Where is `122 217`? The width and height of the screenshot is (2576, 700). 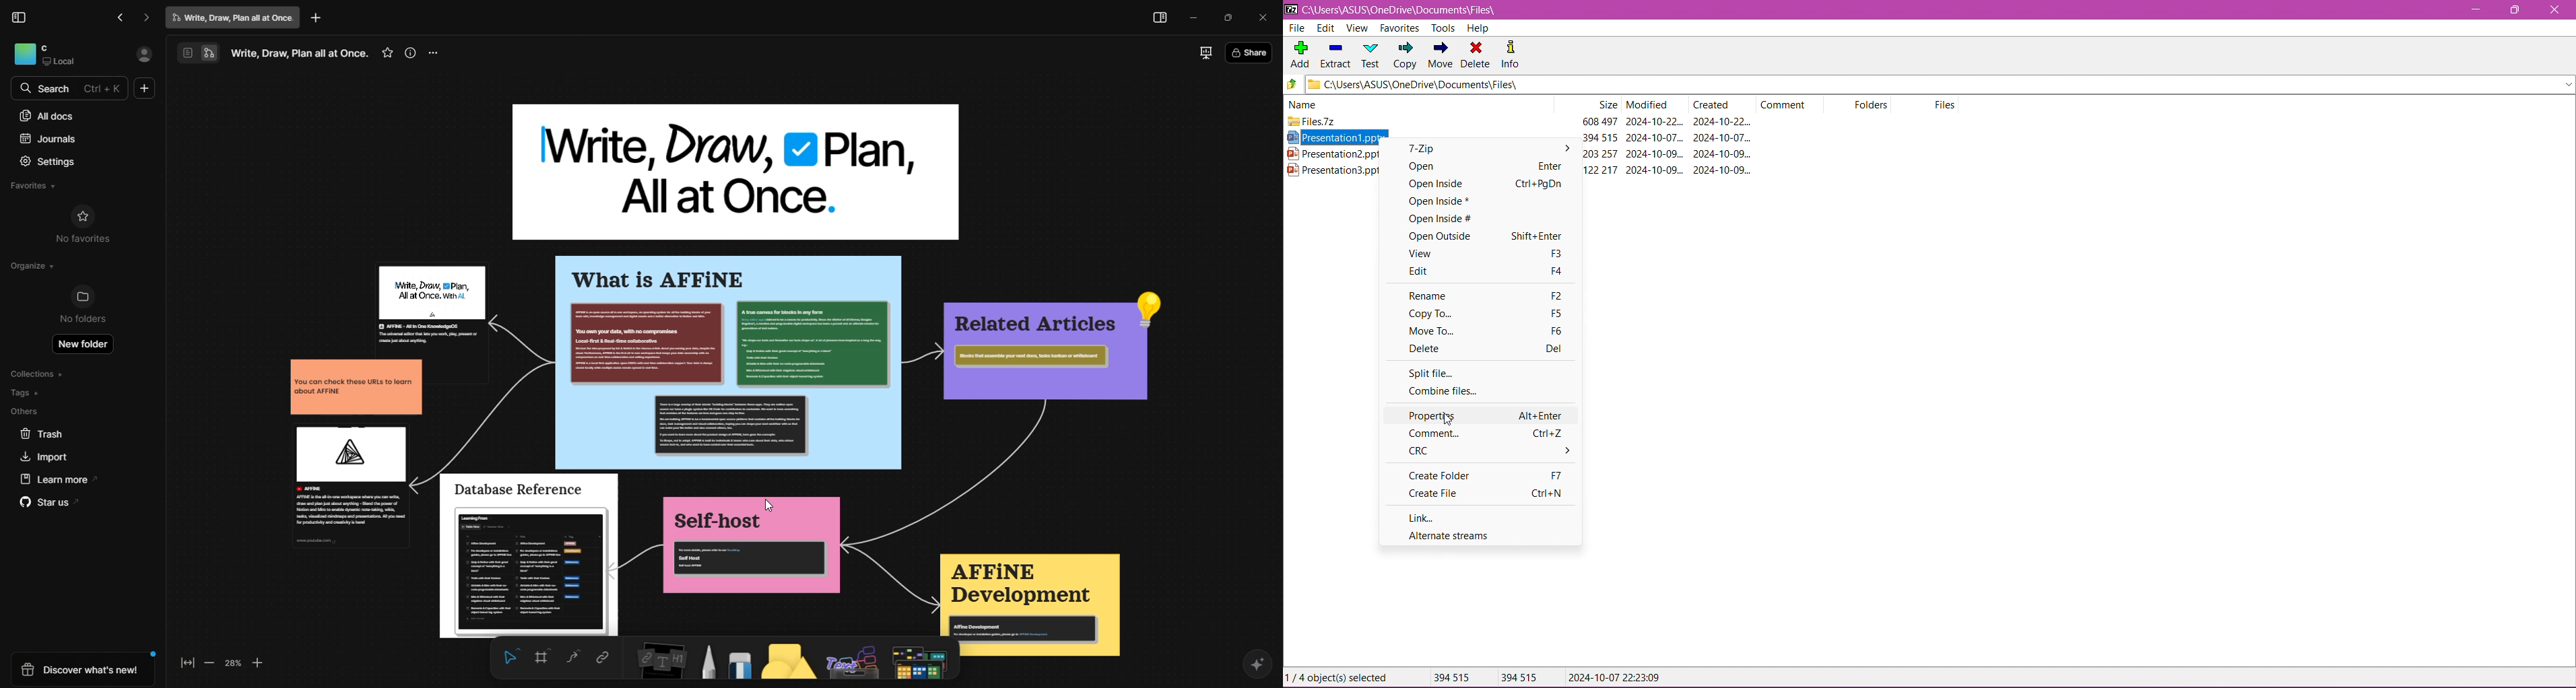 122 217 is located at coordinates (1600, 170).